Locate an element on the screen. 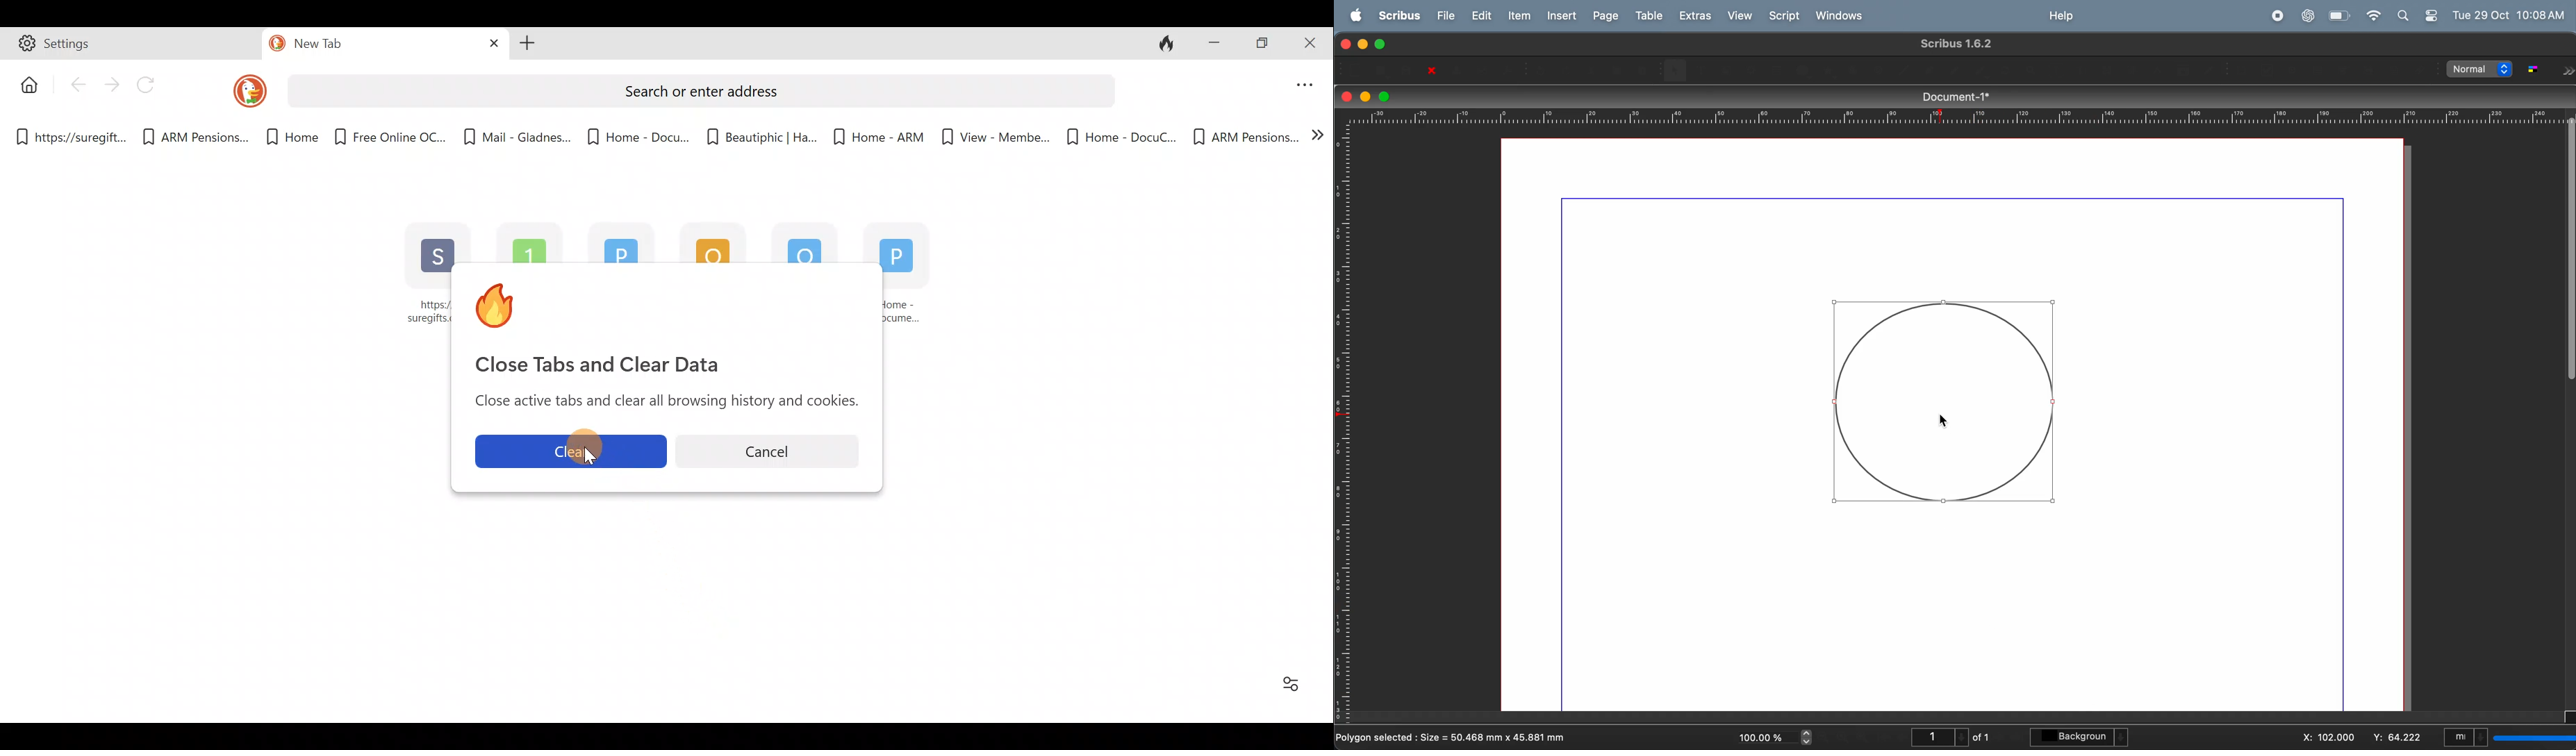  Forward is located at coordinates (112, 84).